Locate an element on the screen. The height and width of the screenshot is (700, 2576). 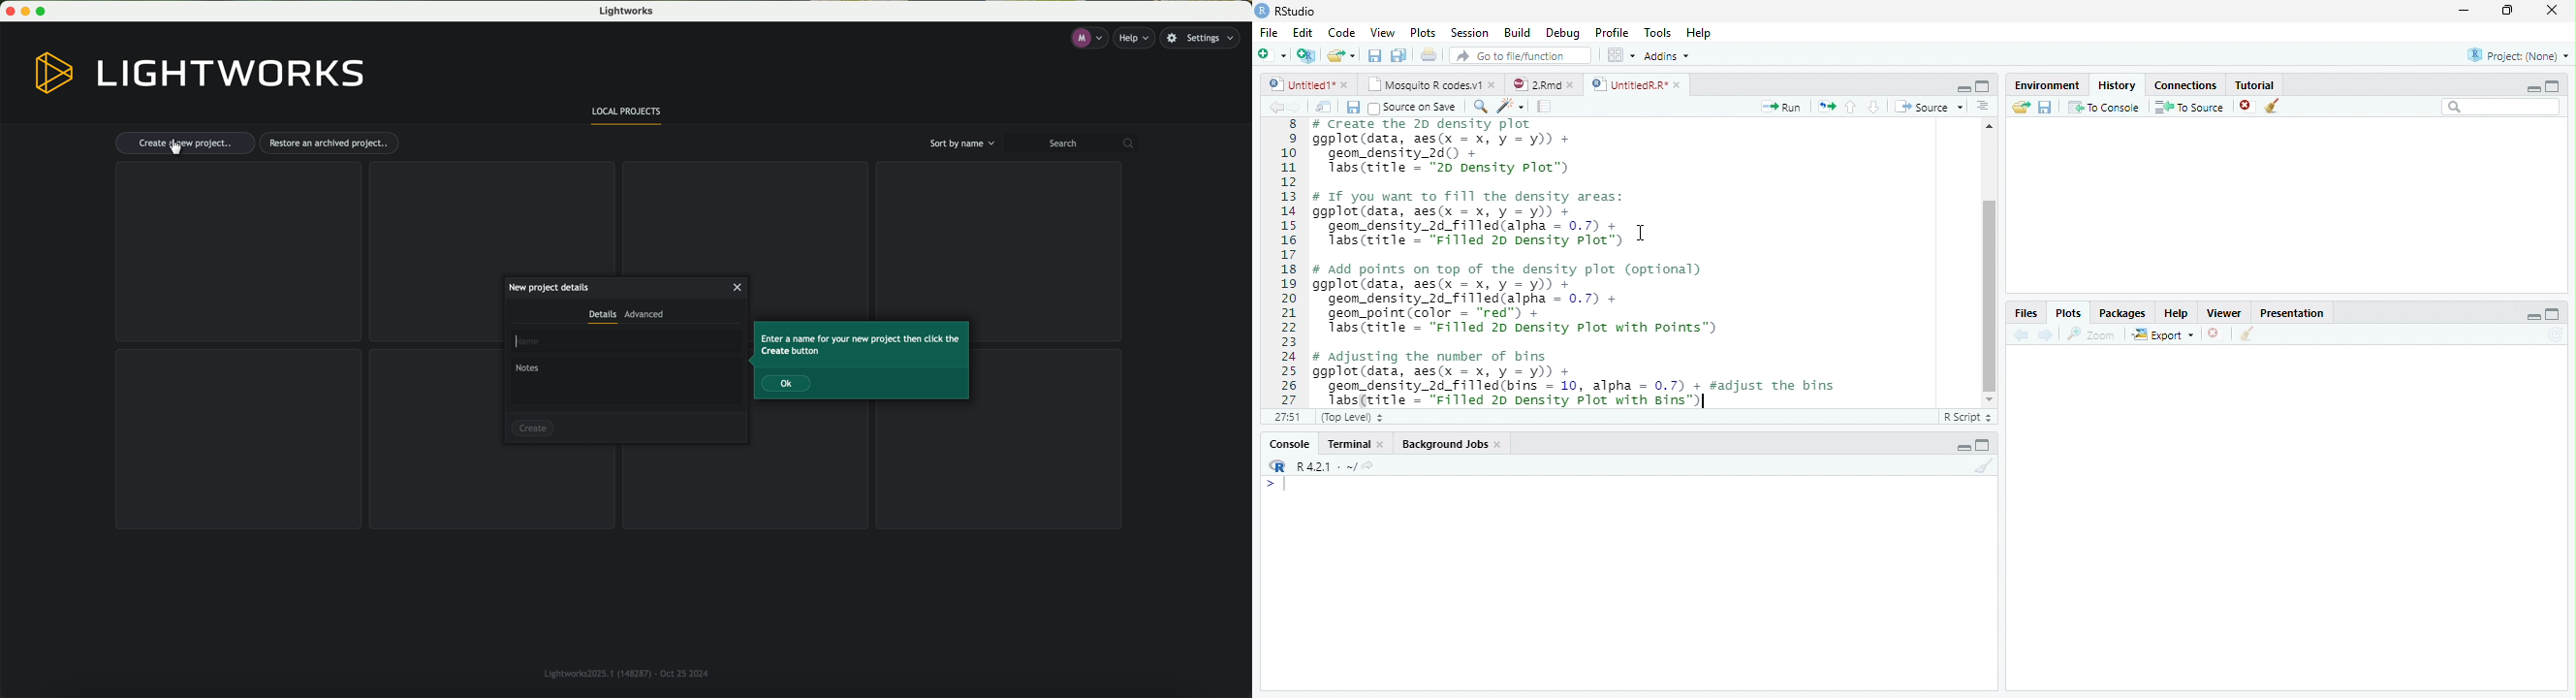
open an existing file is located at coordinates (1339, 55).